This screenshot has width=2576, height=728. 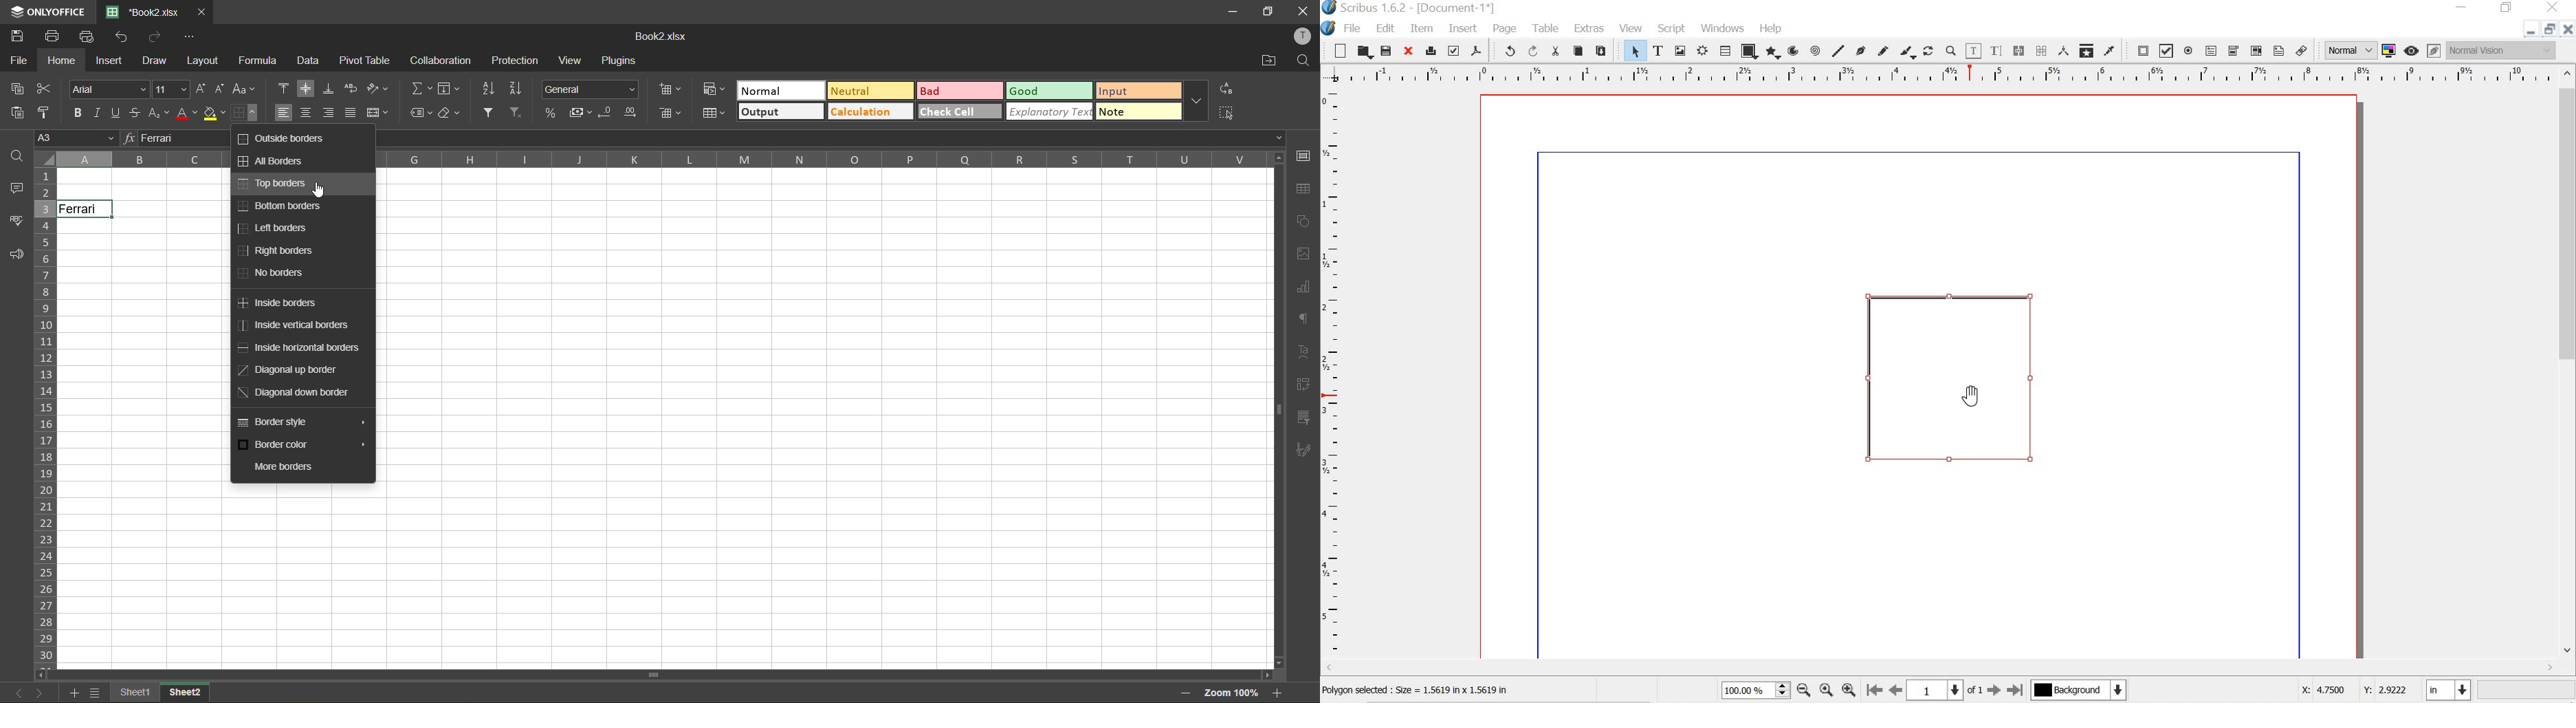 I want to click on italic, so click(x=98, y=110).